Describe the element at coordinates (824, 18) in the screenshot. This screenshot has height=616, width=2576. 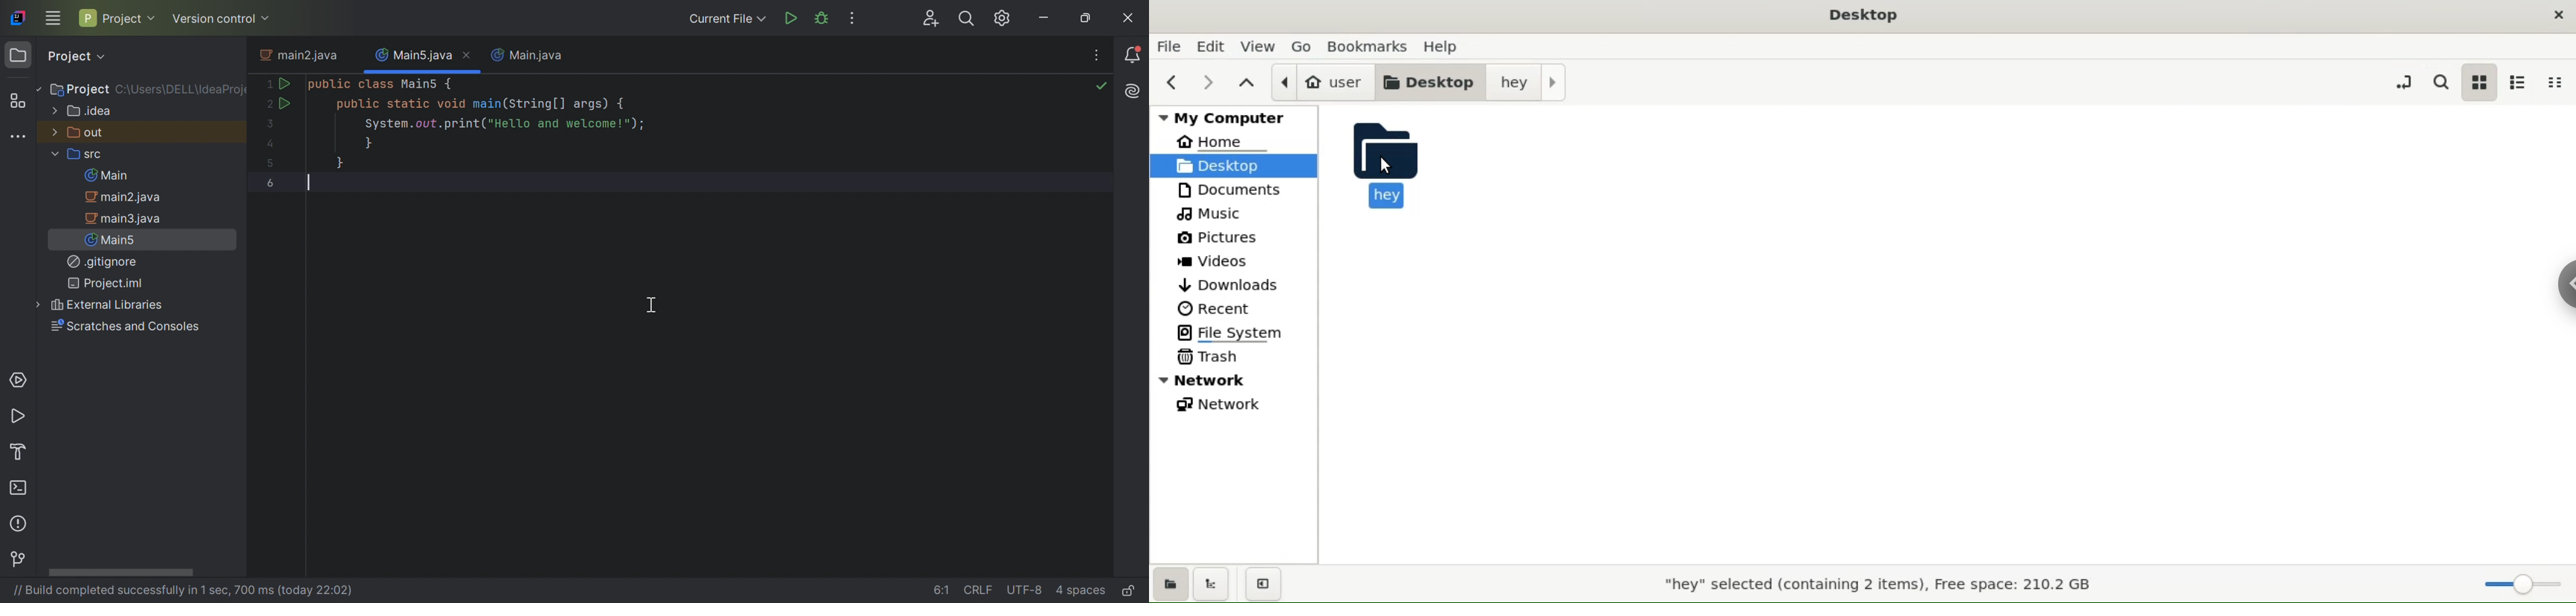
I see `Debug` at that location.